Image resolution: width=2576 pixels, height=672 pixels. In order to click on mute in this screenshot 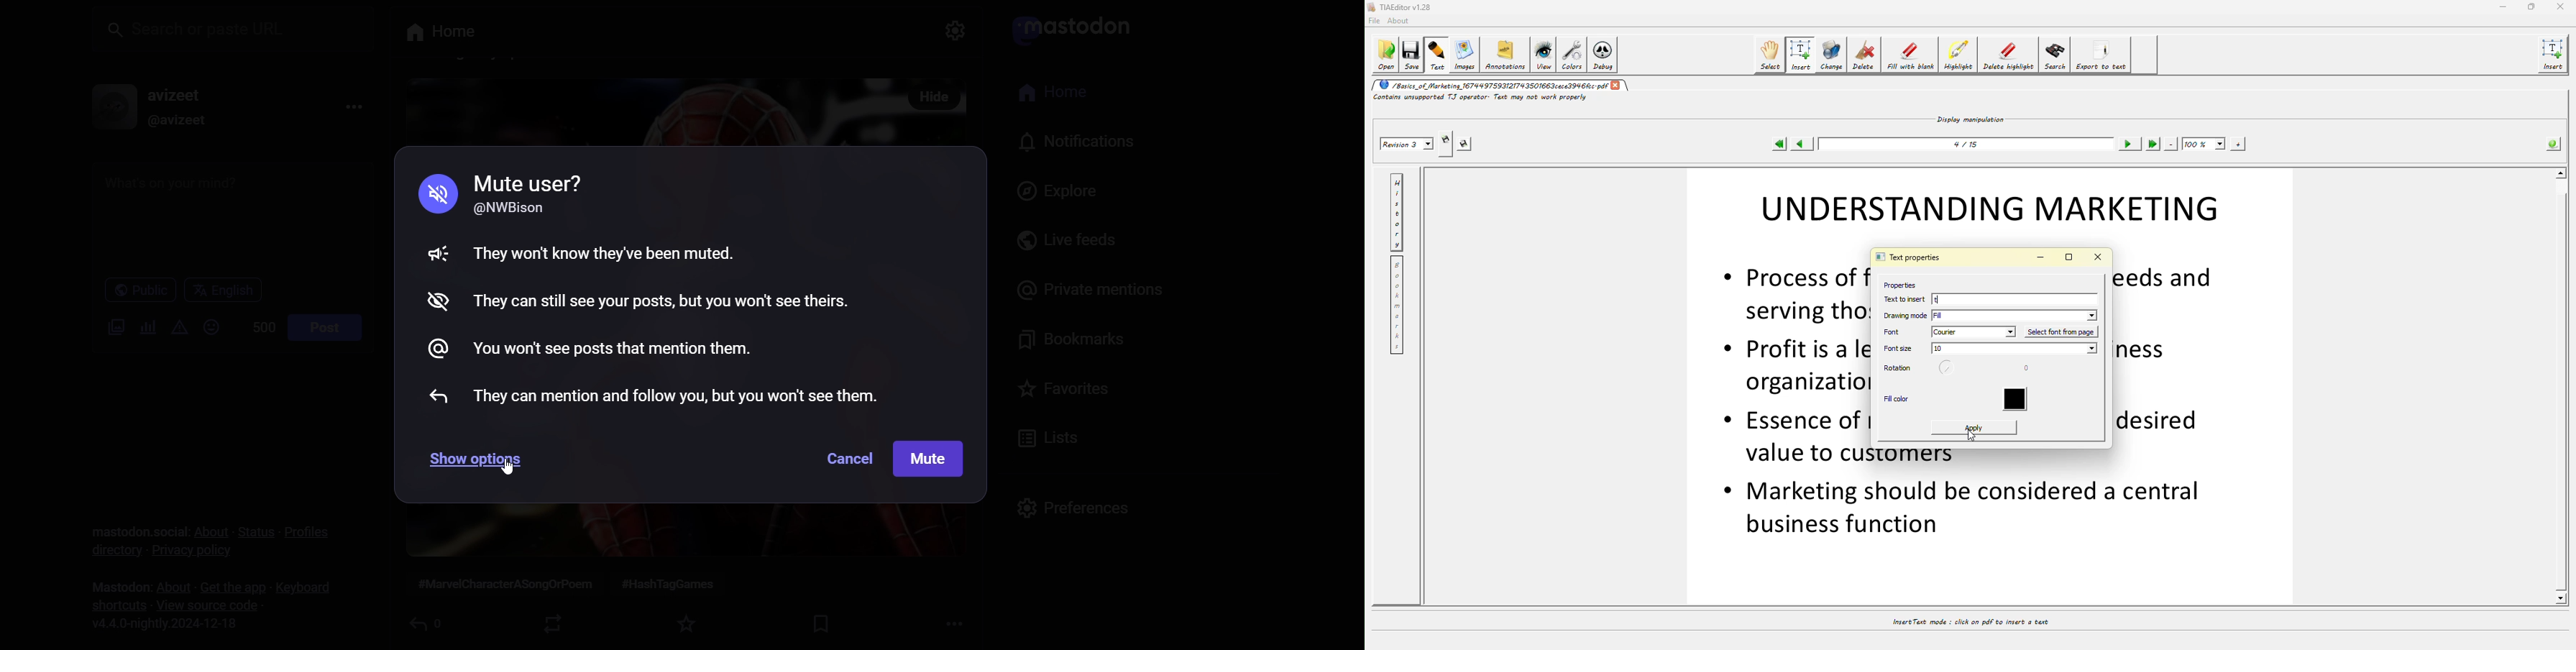, I will do `click(930, 457)`.